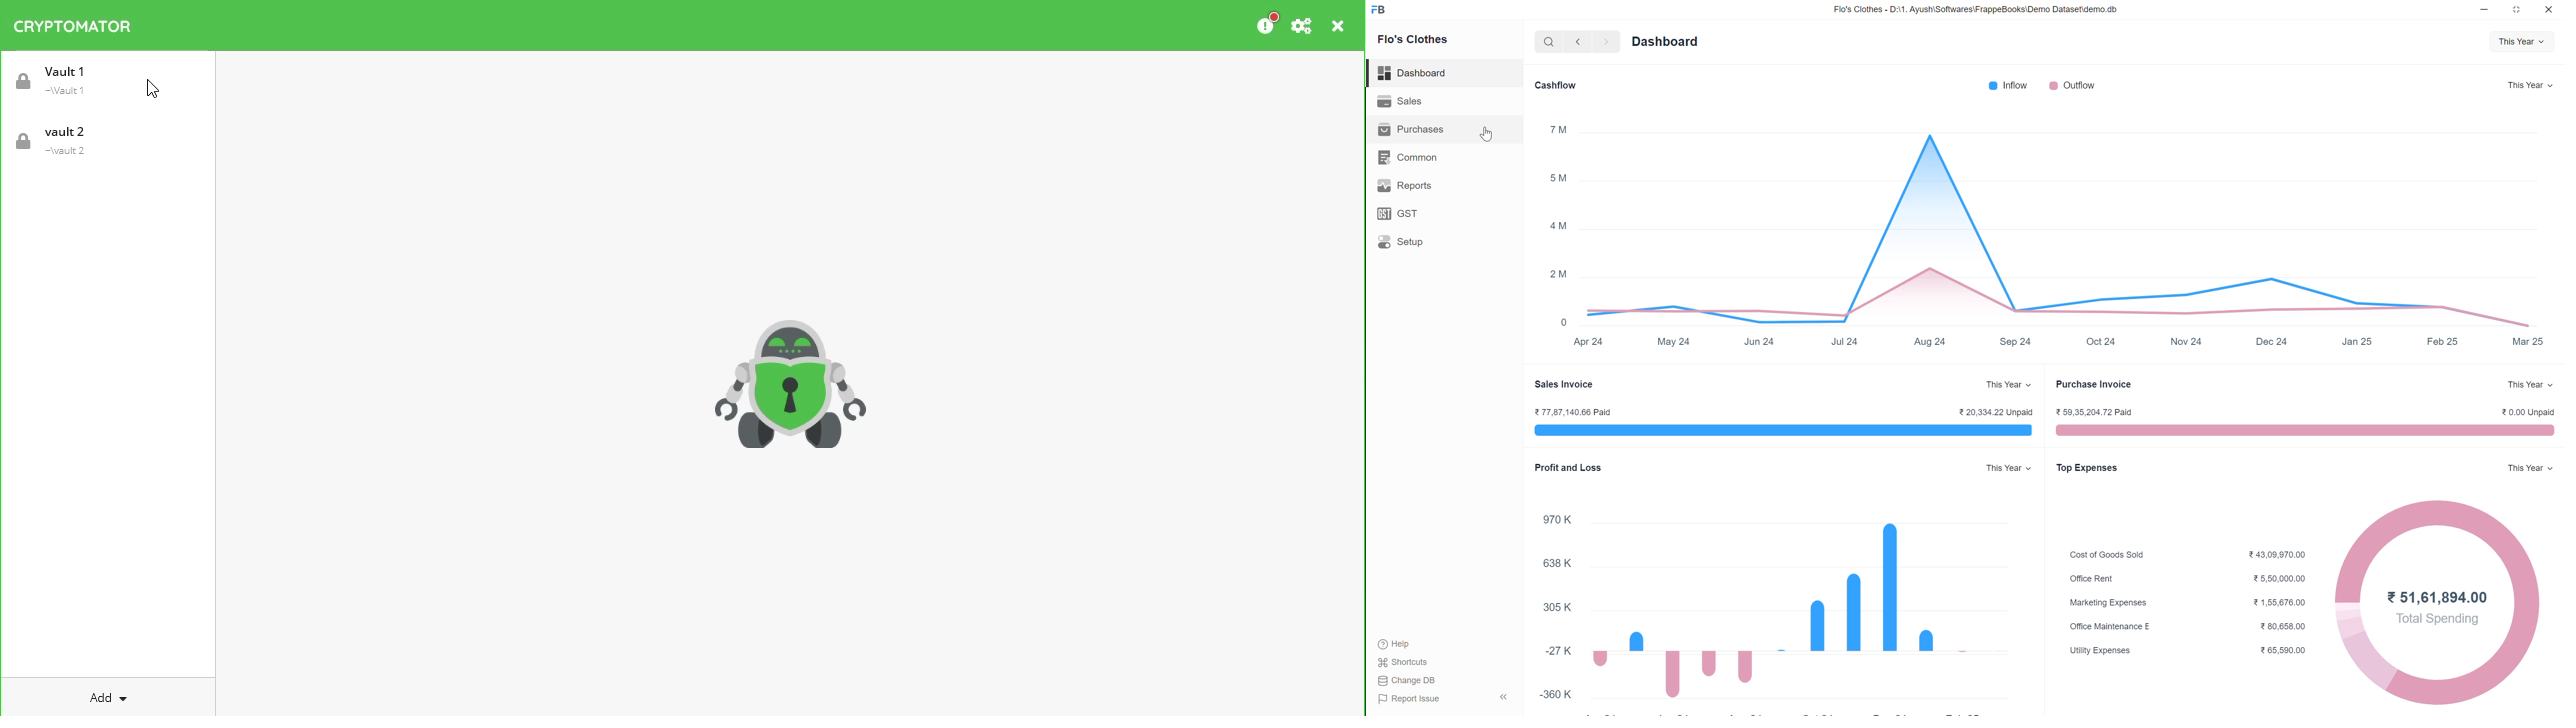 The width and height of the screenshot is (2576, 728). Describe the element at coordinates (2306, 430) in the screenshot. I see `paid/unpaid` at that location.